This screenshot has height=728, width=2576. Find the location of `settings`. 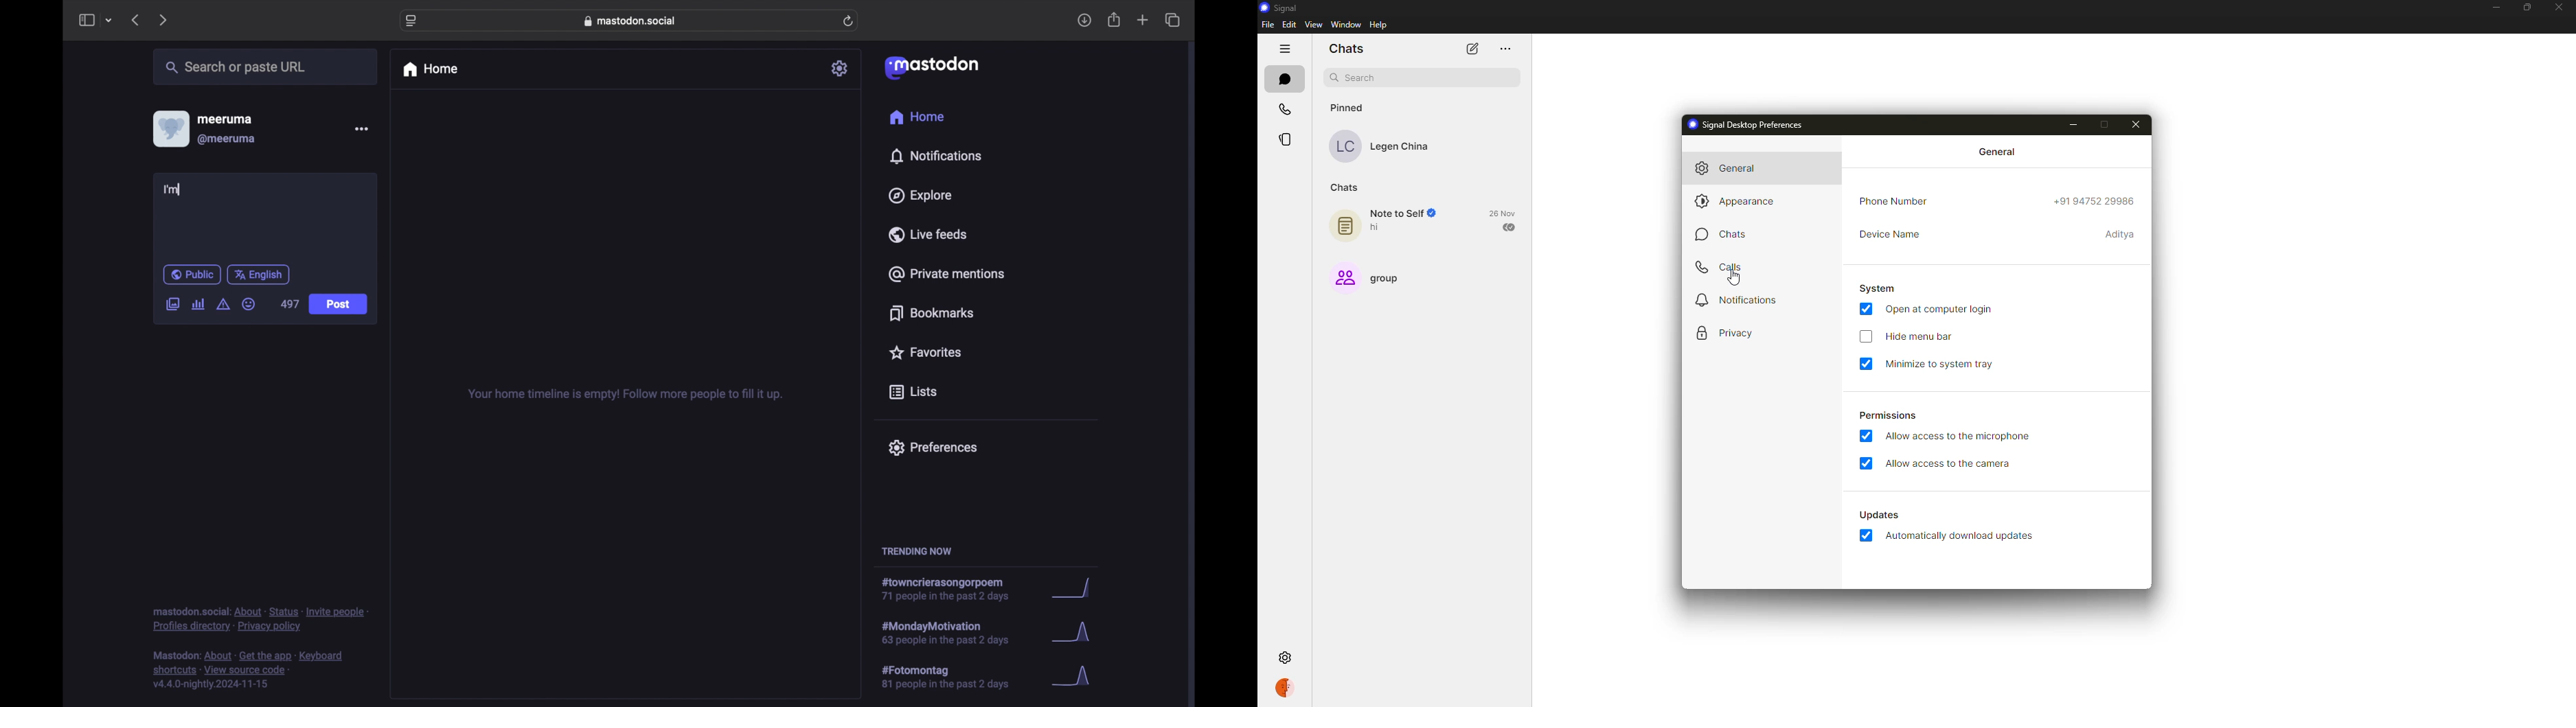

settings is located at coordinates (840, 68).